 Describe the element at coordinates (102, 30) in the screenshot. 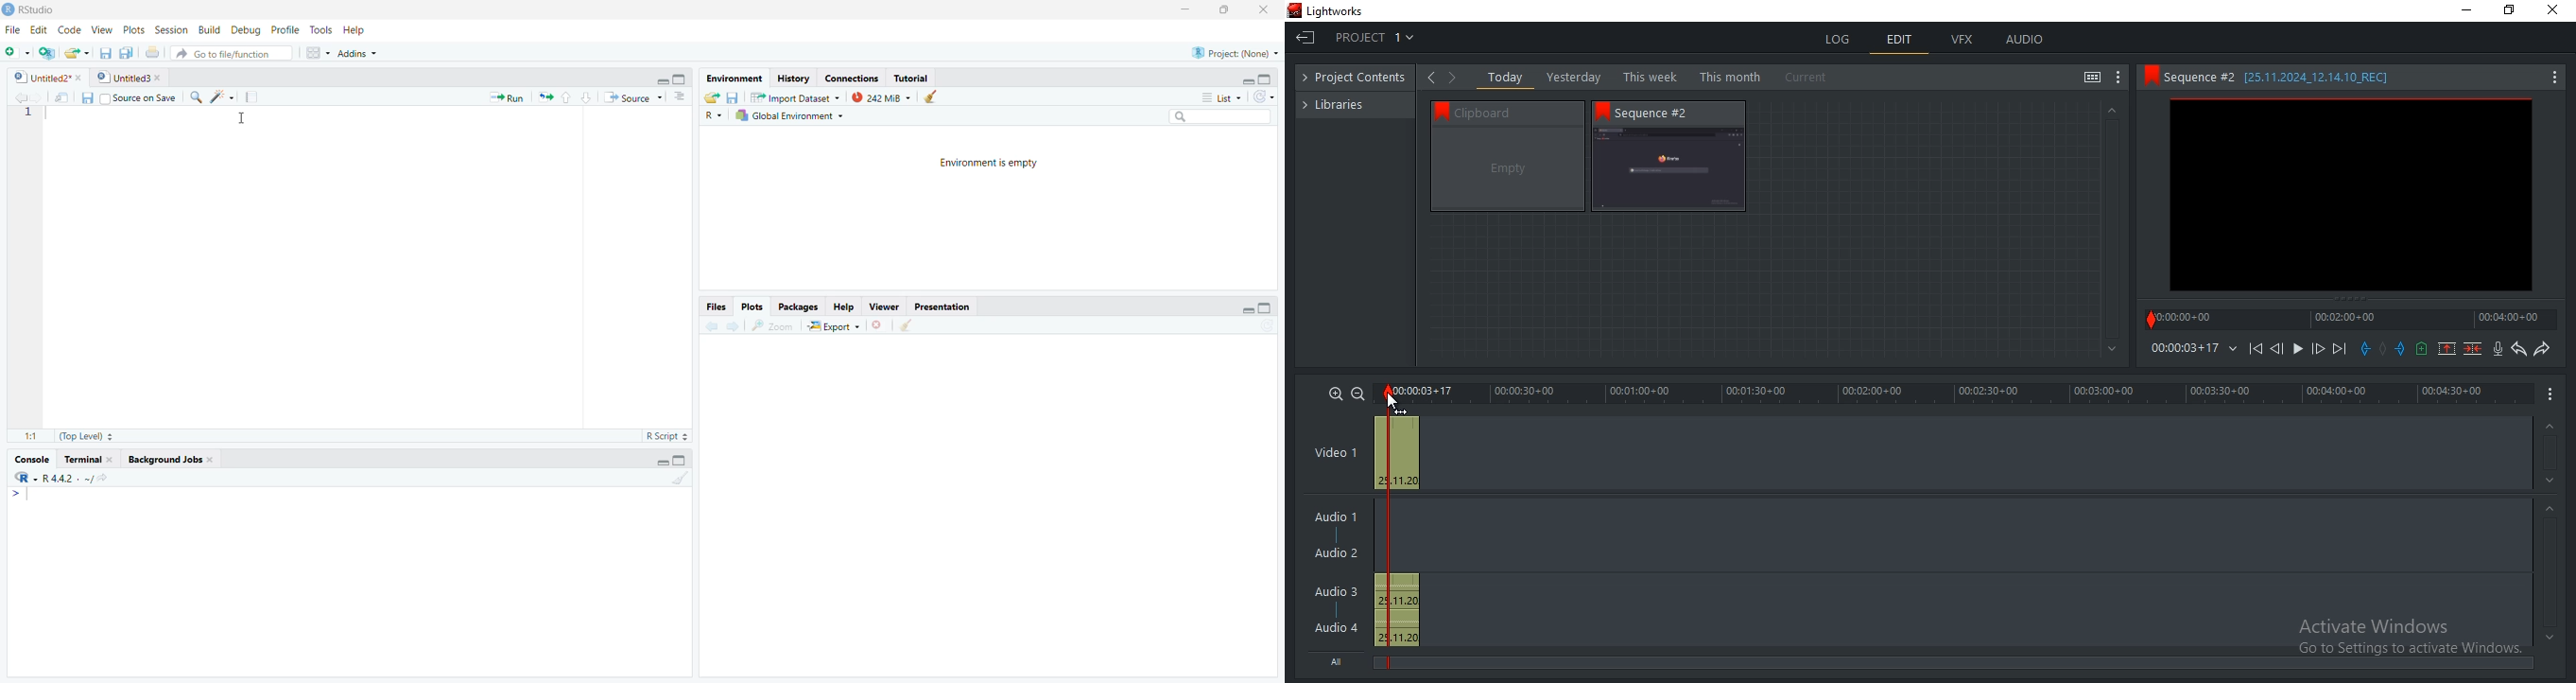

I see `View` at that location.